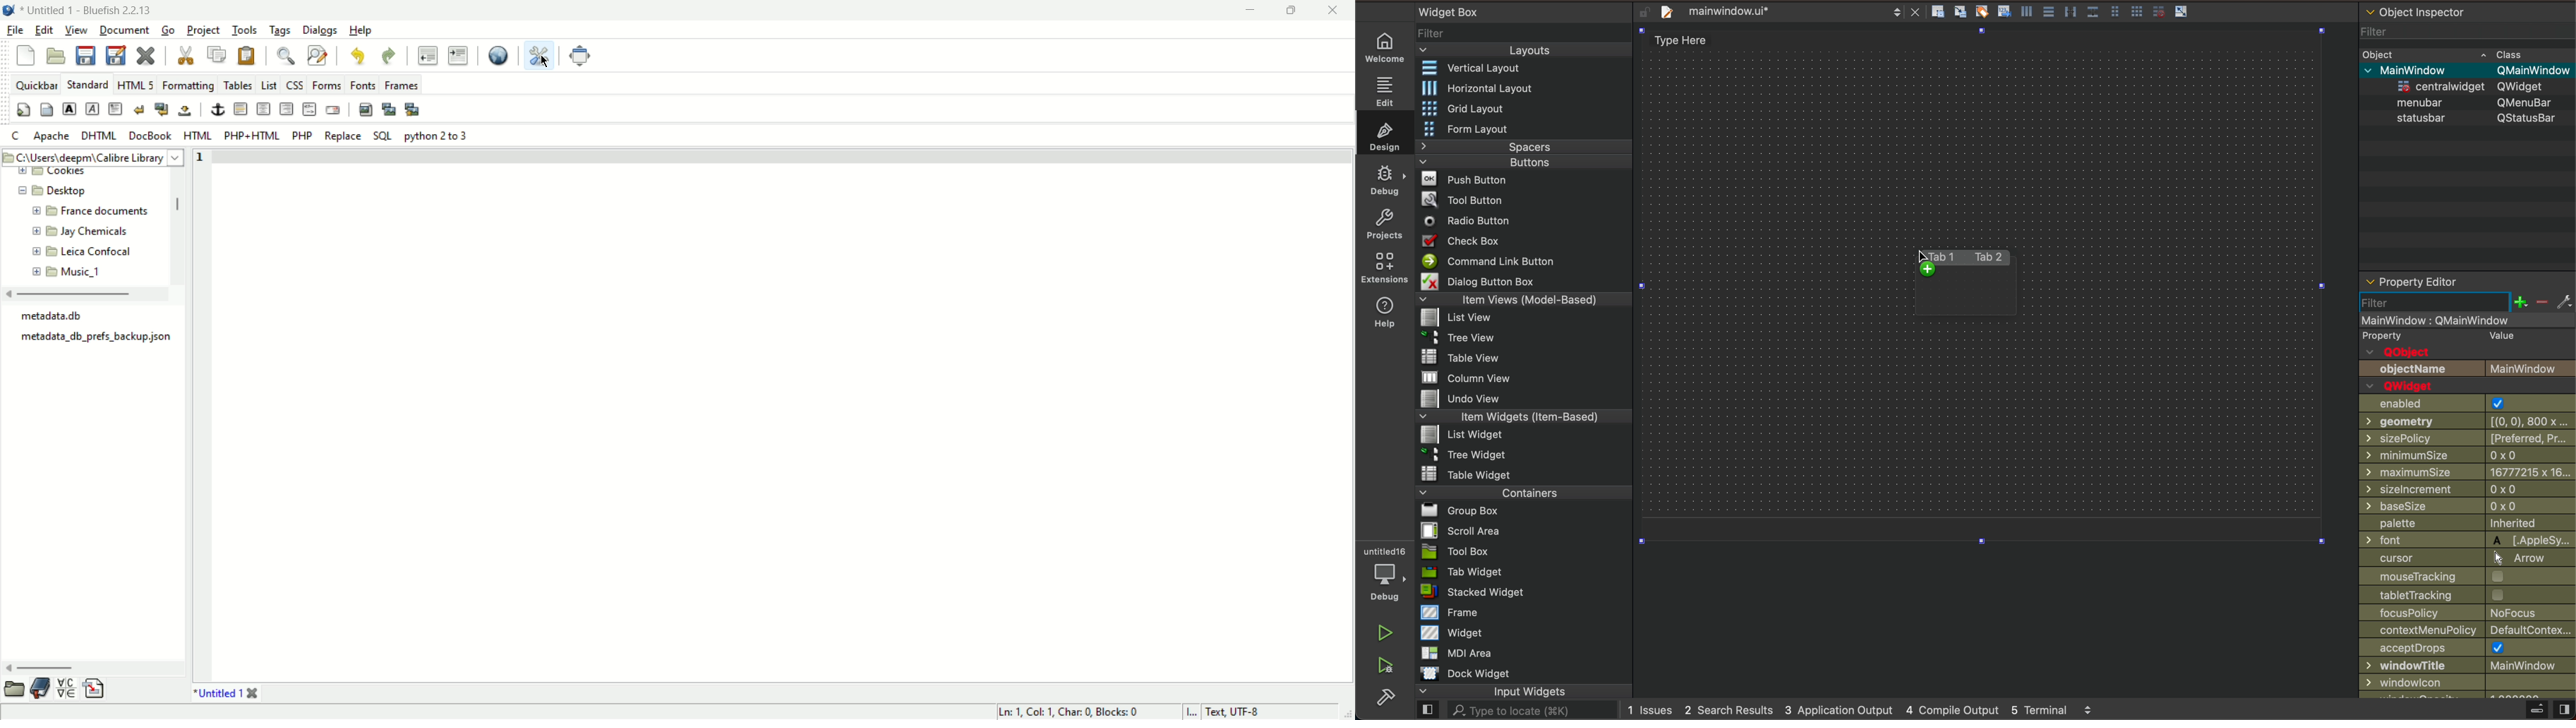 This screenshot has height=728, width=2576. I want to click on insert thumbnail, so click(390, 110).